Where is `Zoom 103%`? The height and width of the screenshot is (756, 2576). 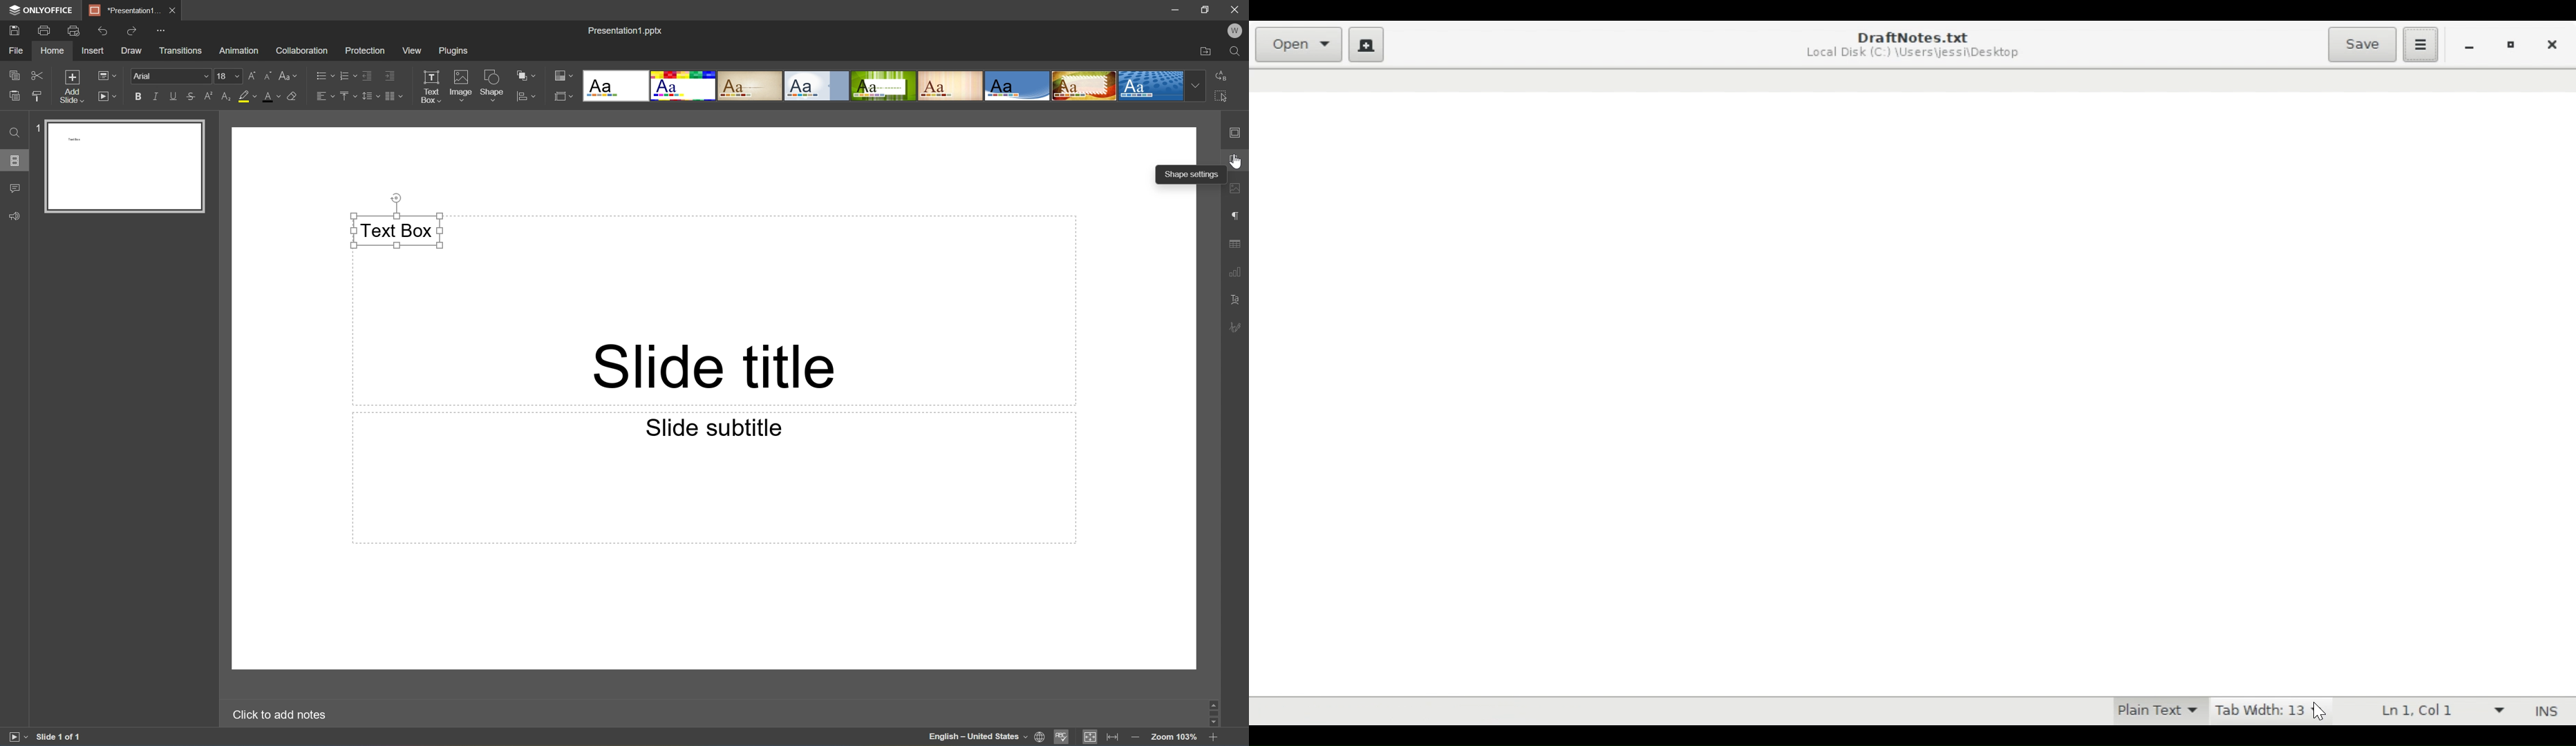
Zoom 103% is located at coordinates (1173, 738).